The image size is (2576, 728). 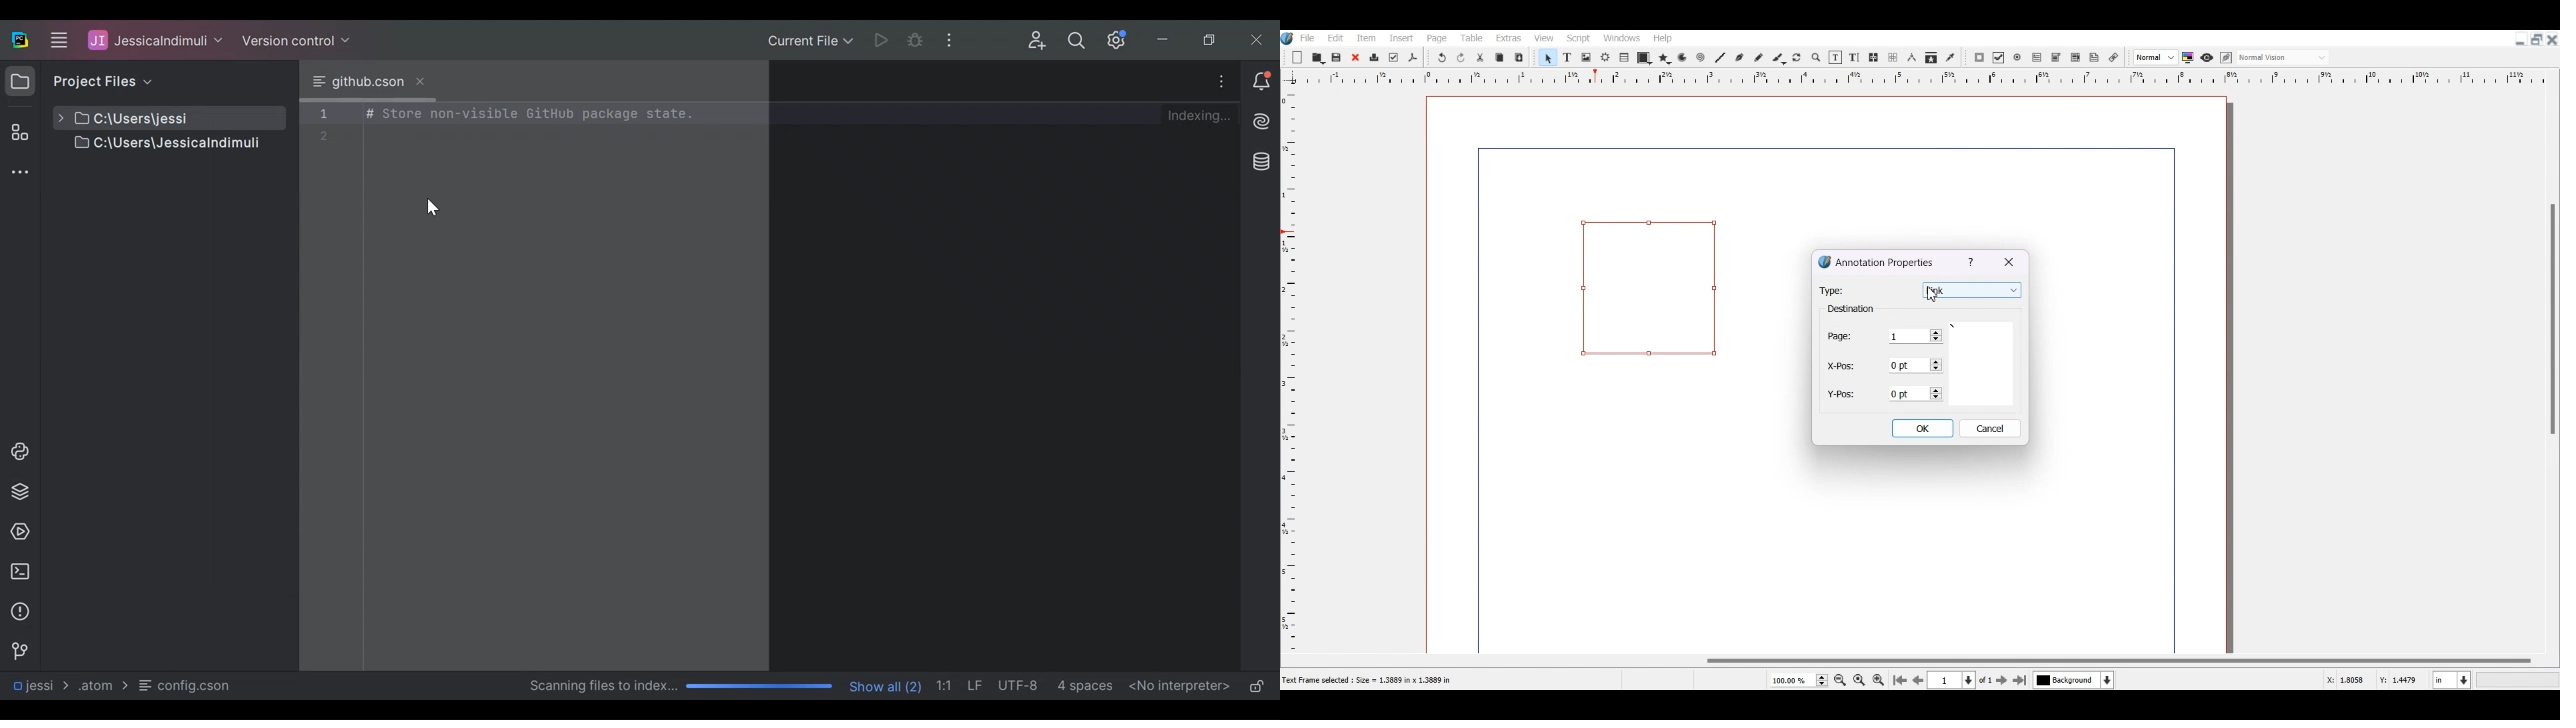 What do you see at coordinates (1874, 57) in the screenshot?
I see `Link text Frame` at bounding box center [1874, 57].